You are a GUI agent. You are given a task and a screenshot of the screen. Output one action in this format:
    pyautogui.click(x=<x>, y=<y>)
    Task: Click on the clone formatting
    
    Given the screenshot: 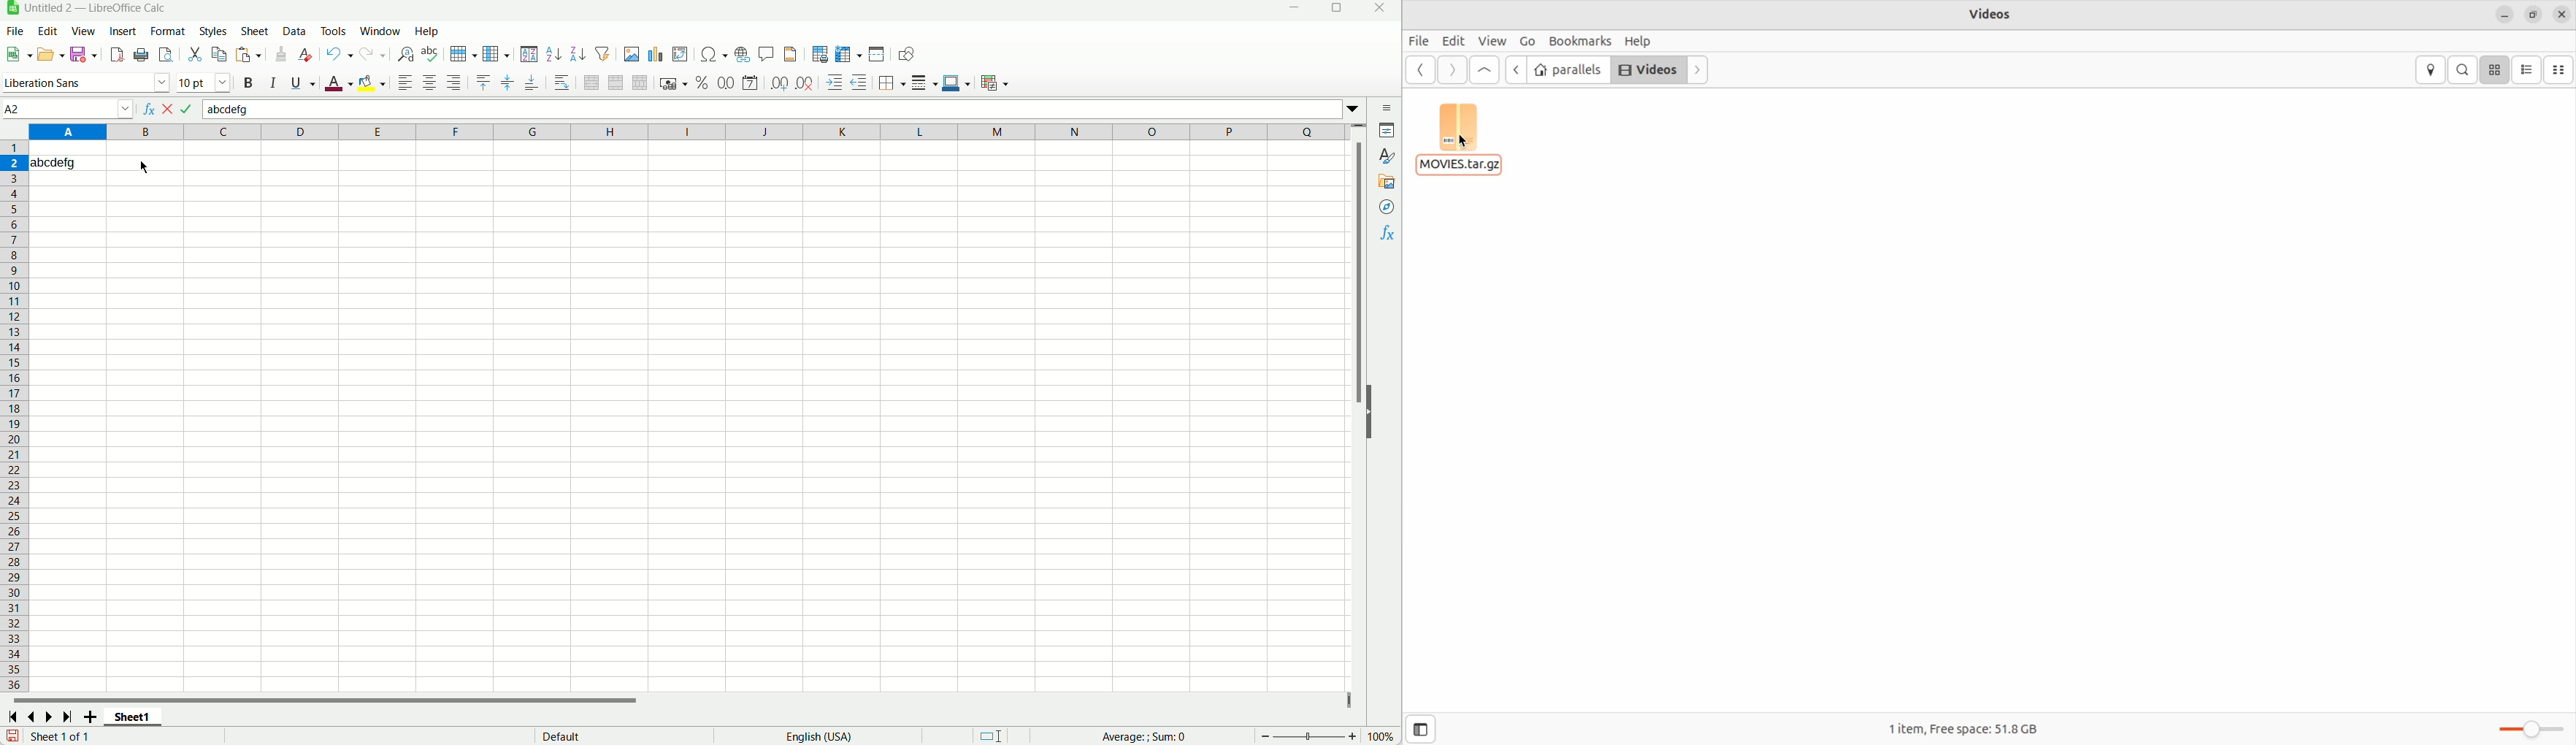 What is the action you would take?
    pyautogui.click(x=281, y=56)
    